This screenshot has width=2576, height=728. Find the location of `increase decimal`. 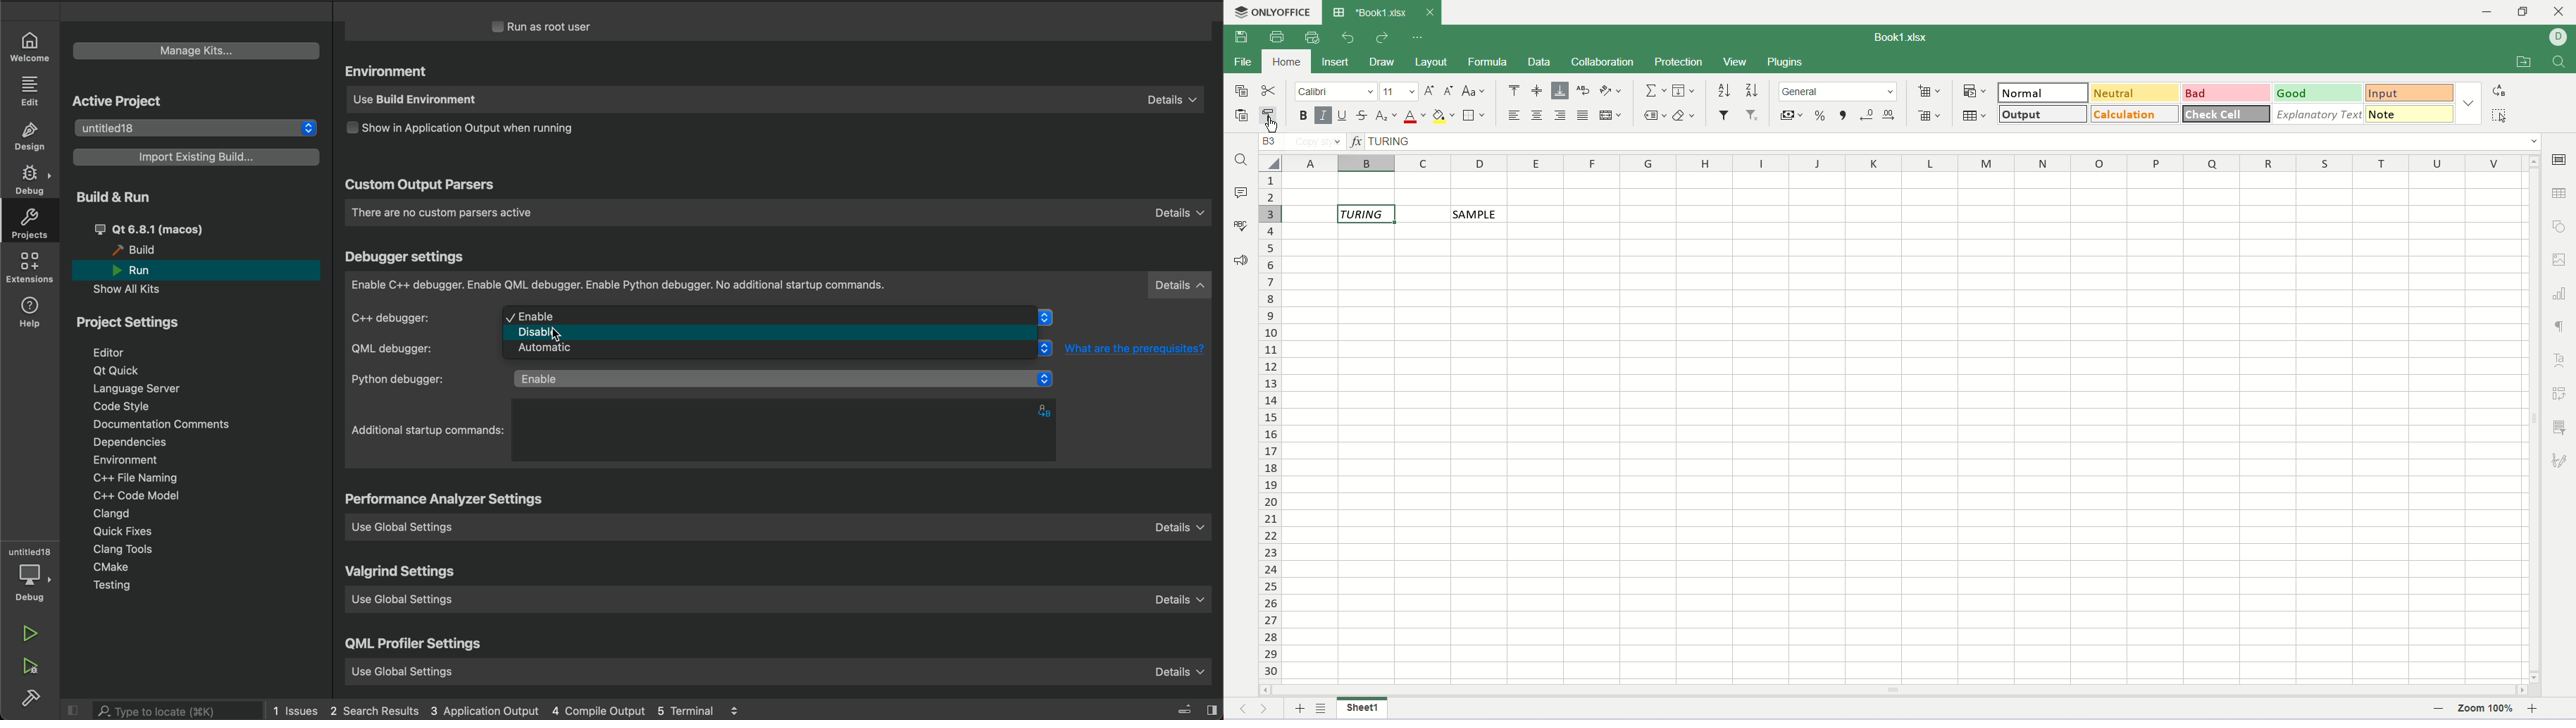

increase decimal is located at coordinates (1890, 115).